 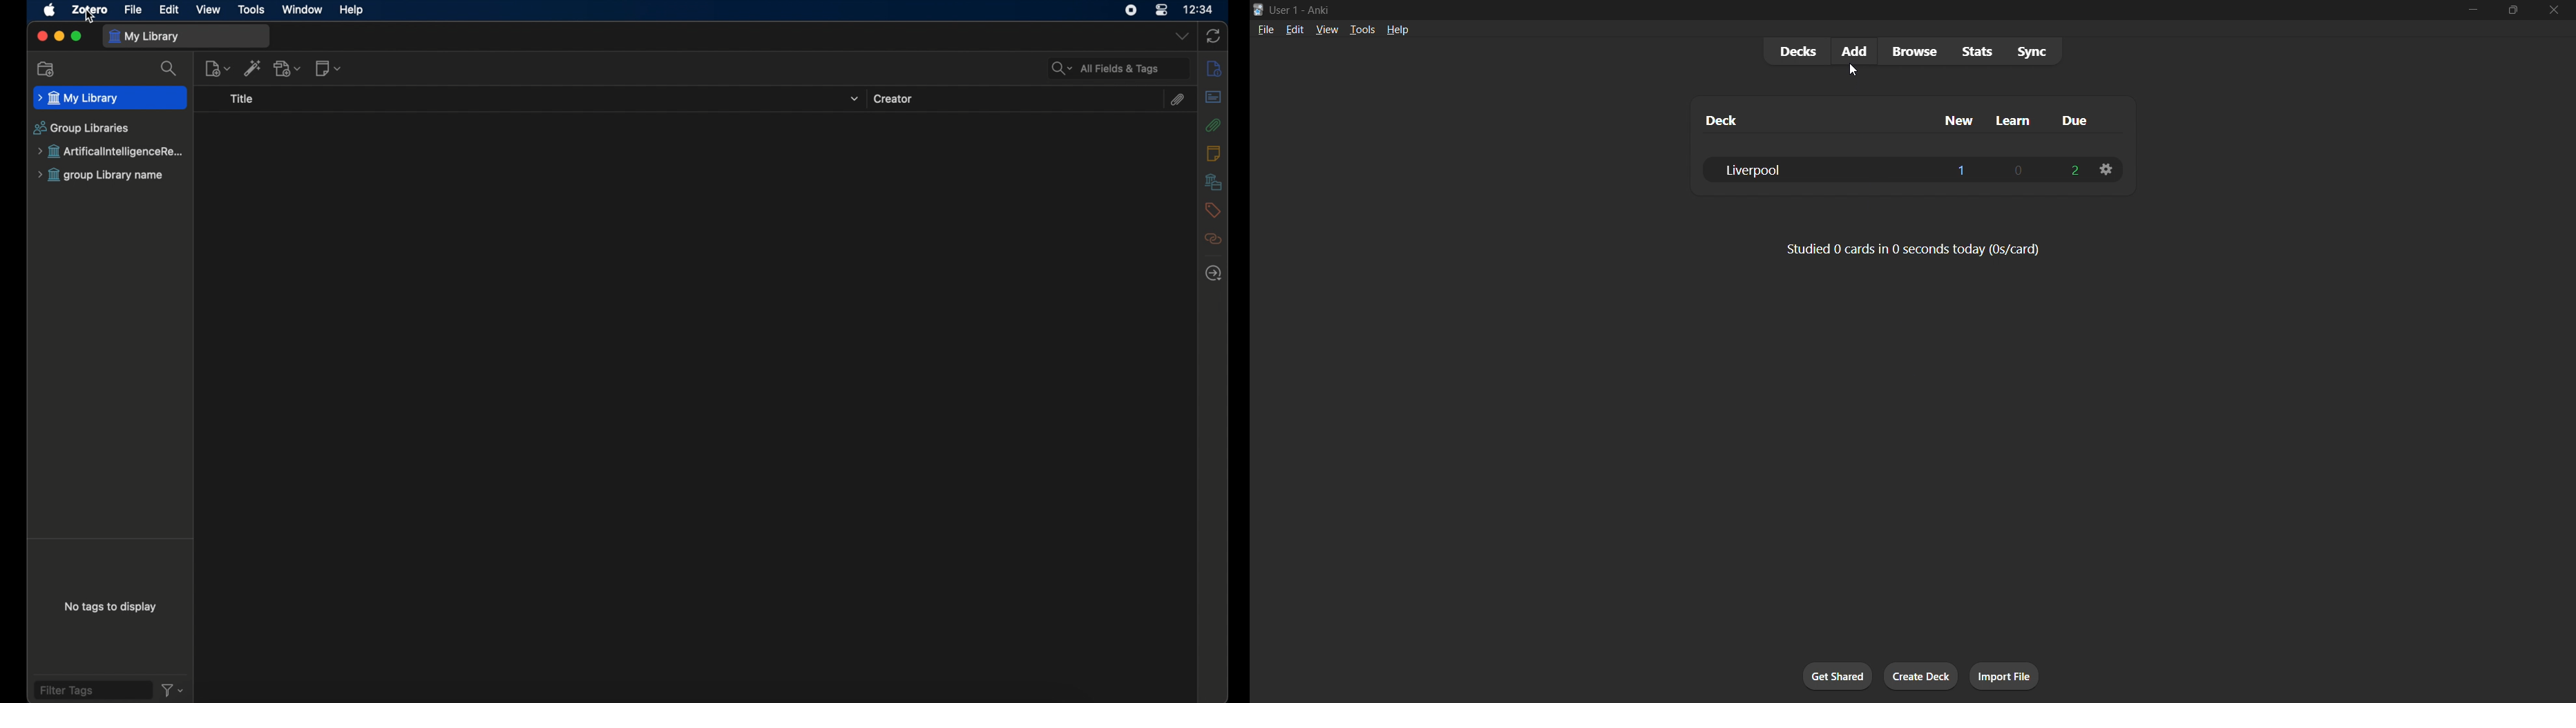 I want to click on view, so click(x=208, y=9).